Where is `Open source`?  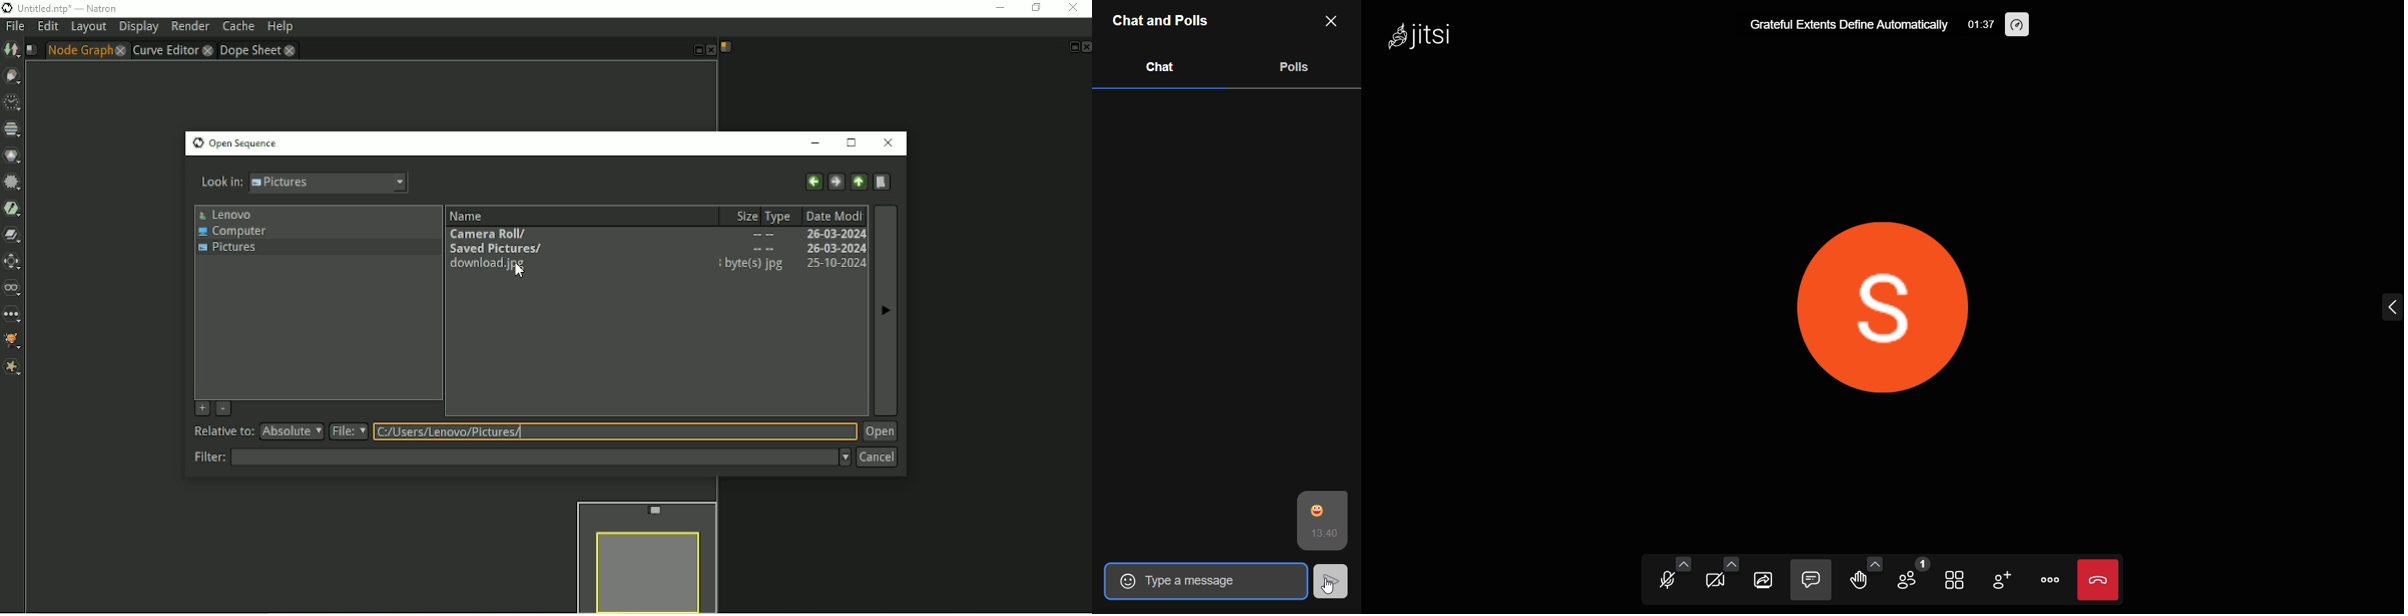
Open source is located at coordinates (235, 144).